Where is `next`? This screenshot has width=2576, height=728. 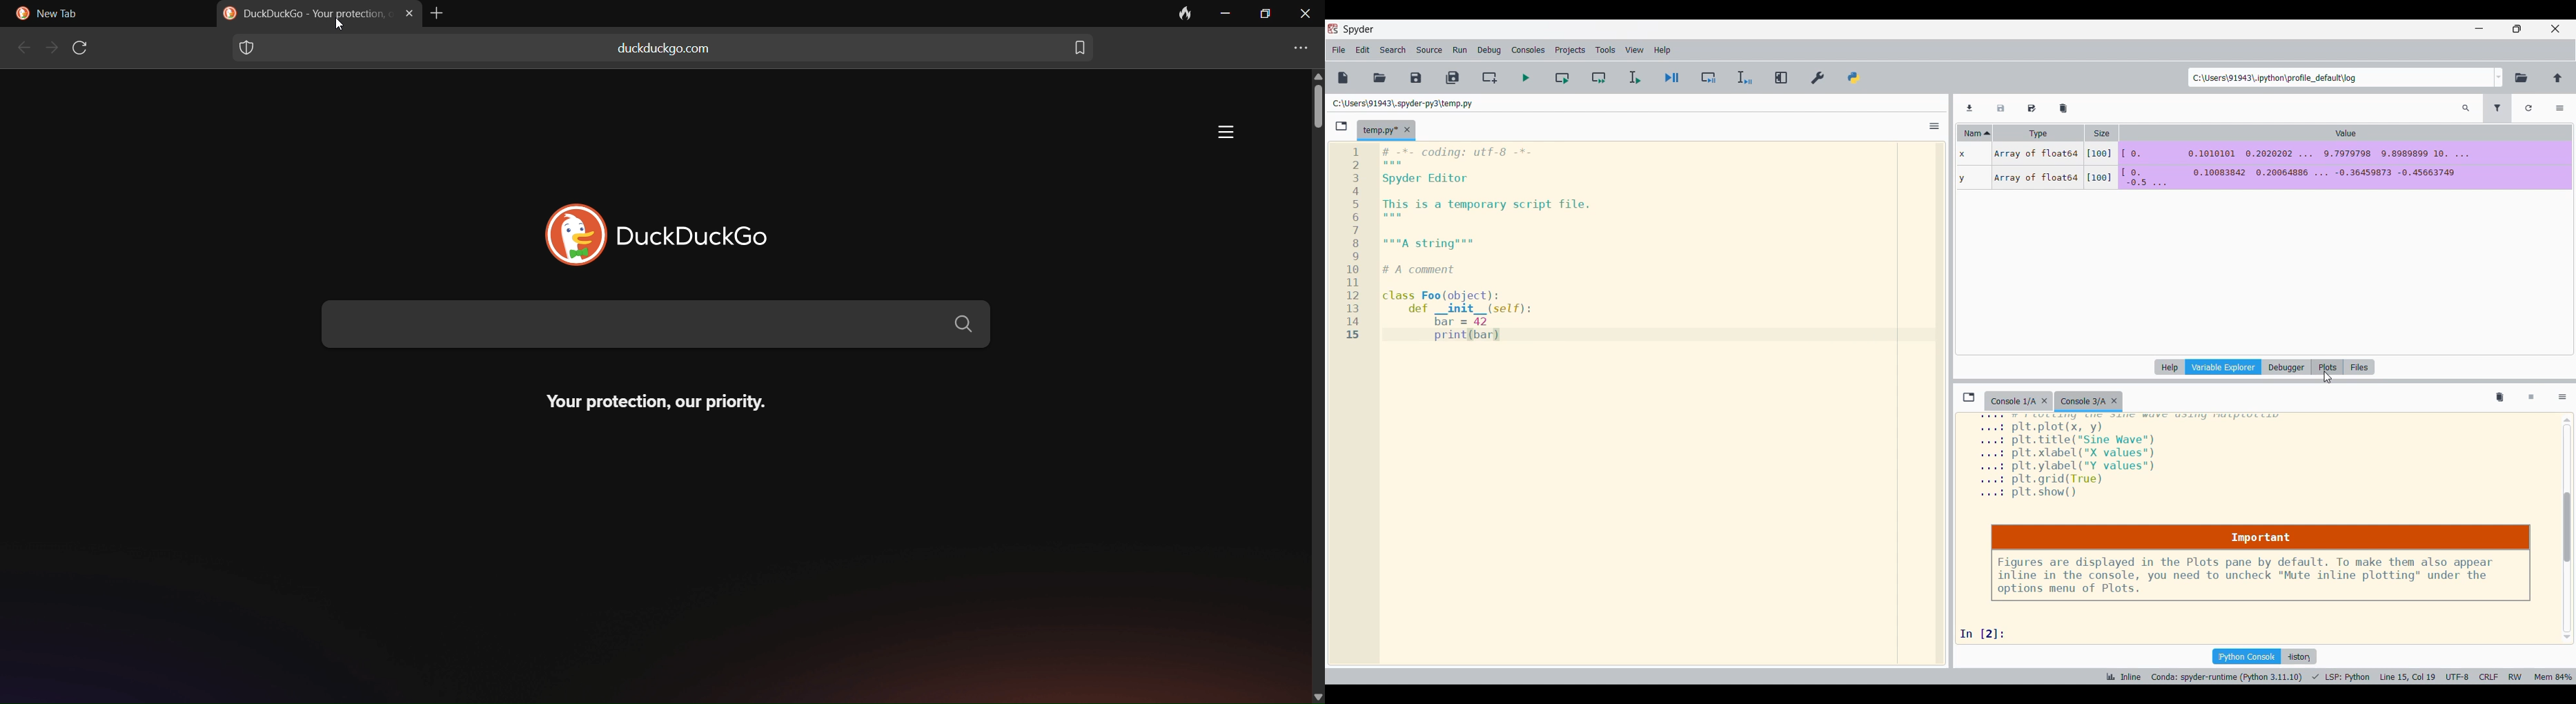 next is located at coordinates (50, 48).